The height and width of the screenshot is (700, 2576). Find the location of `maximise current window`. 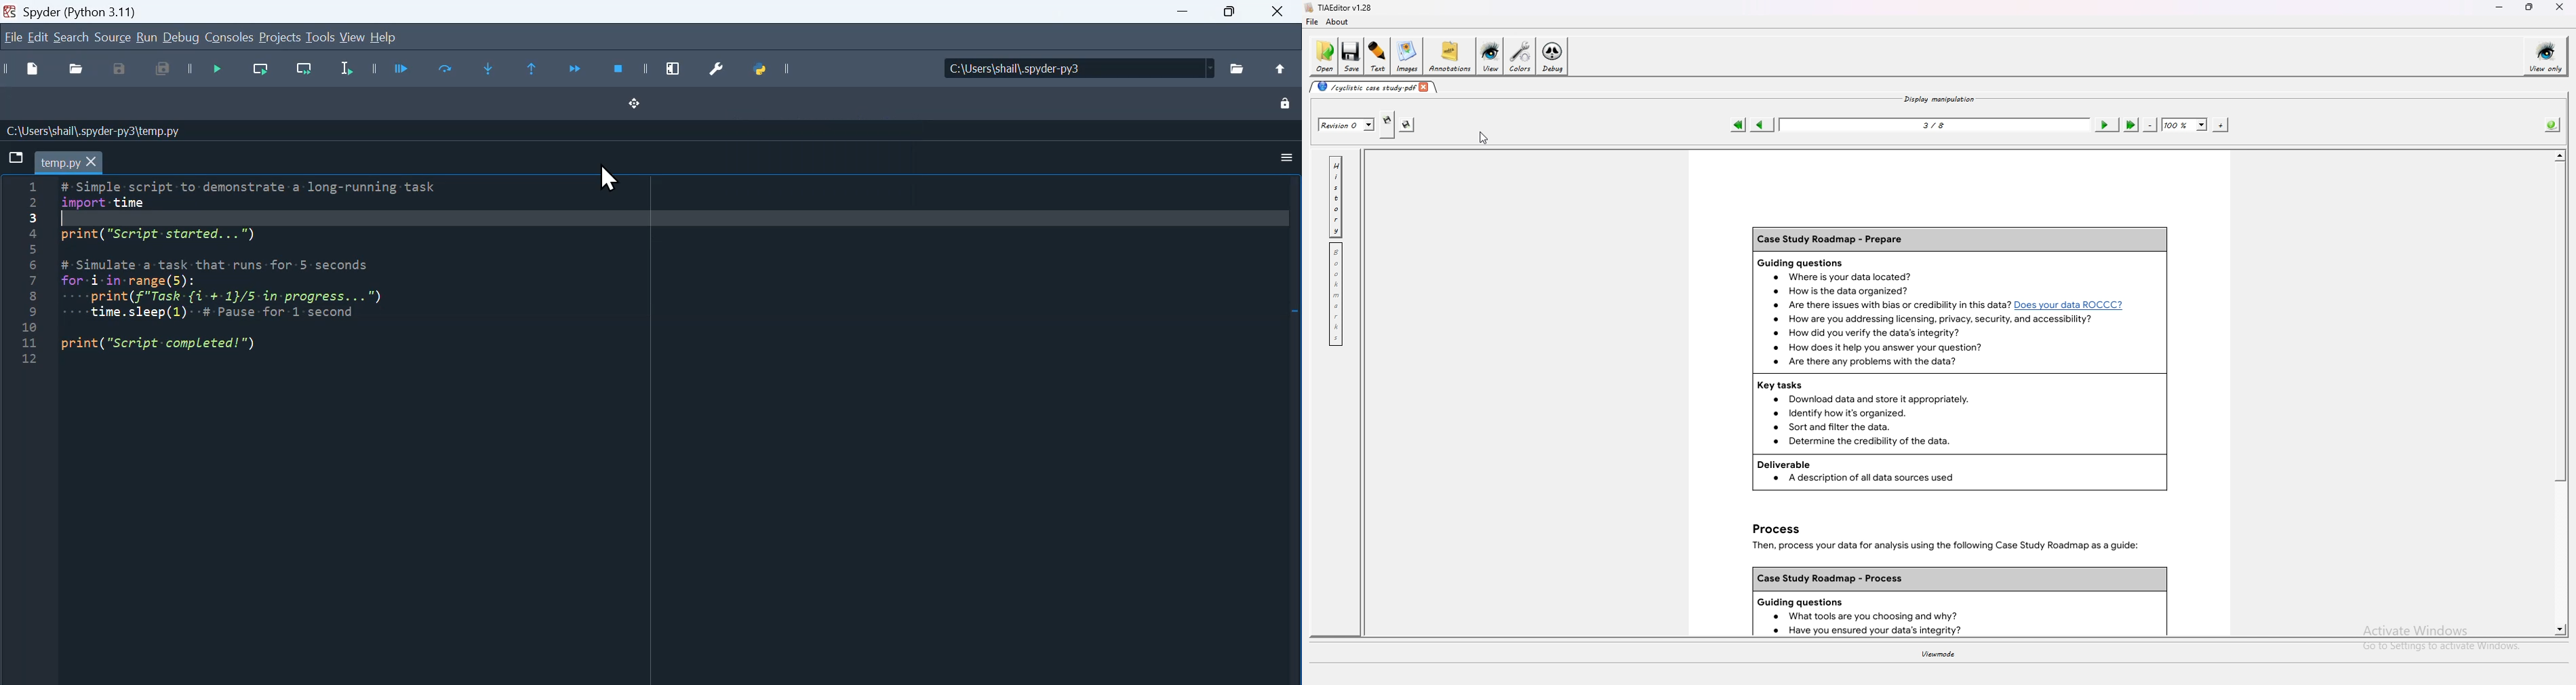

maximise current window is located at coordinates (675, 69).